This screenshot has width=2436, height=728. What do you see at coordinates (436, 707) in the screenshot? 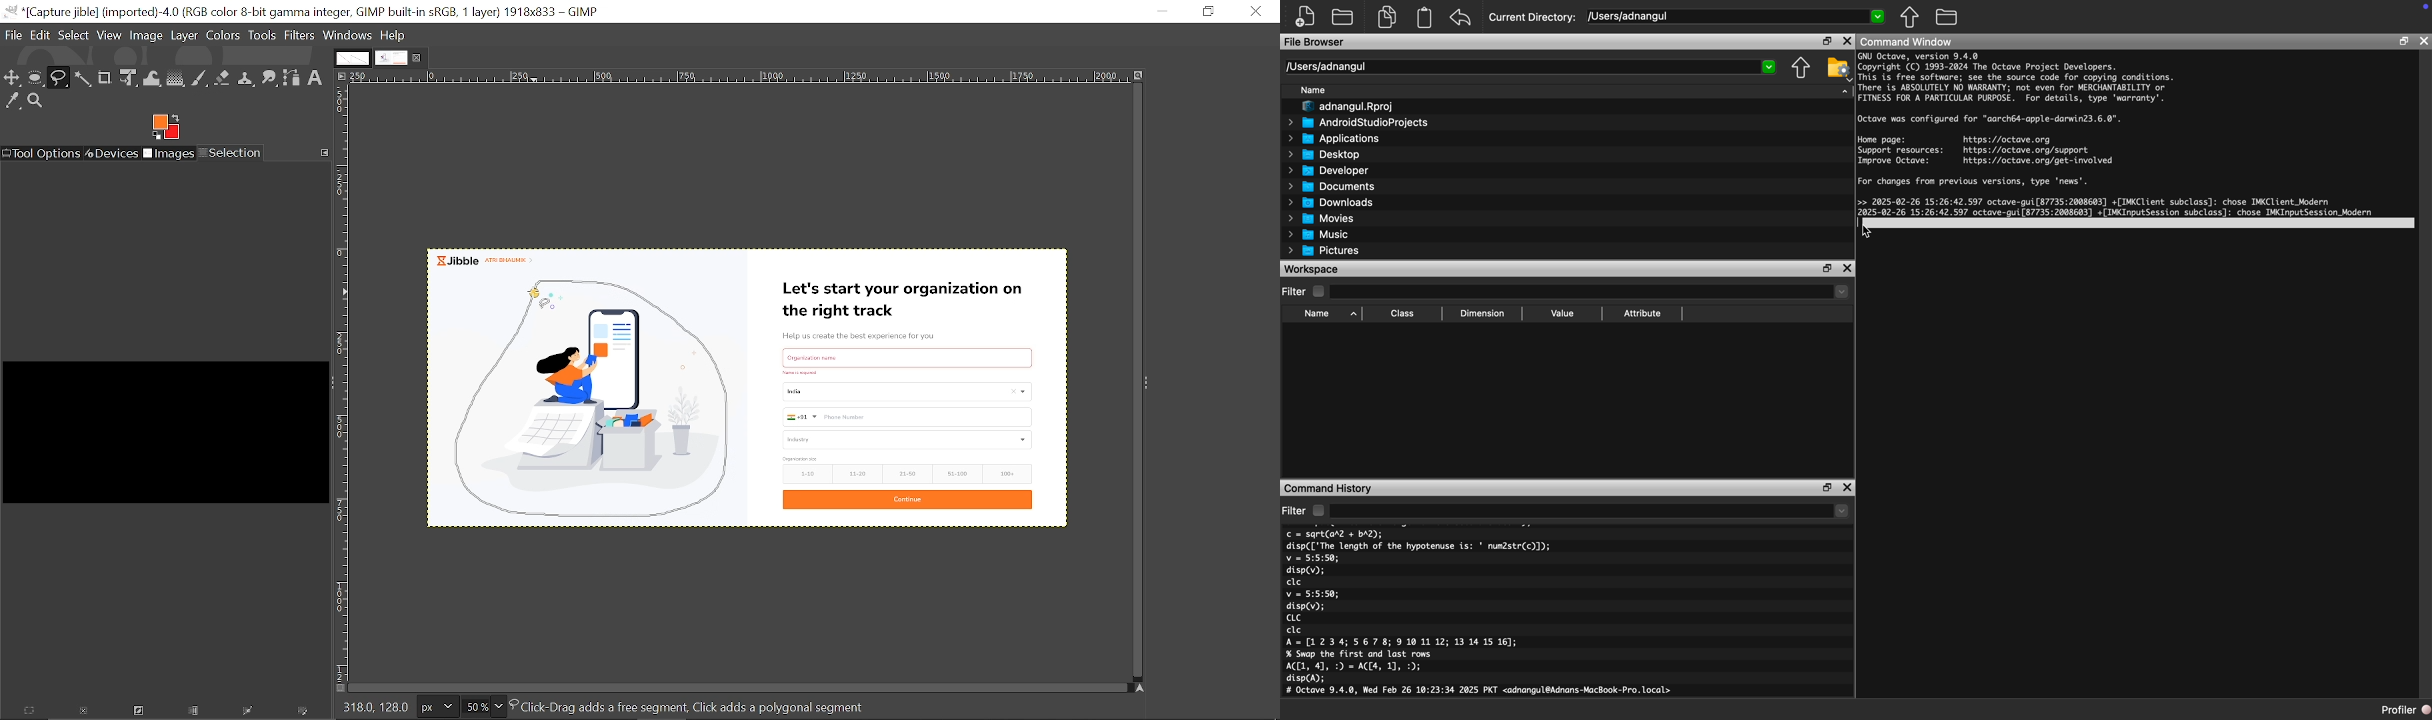
I see `Current image units` at bounding box center [436, 707].